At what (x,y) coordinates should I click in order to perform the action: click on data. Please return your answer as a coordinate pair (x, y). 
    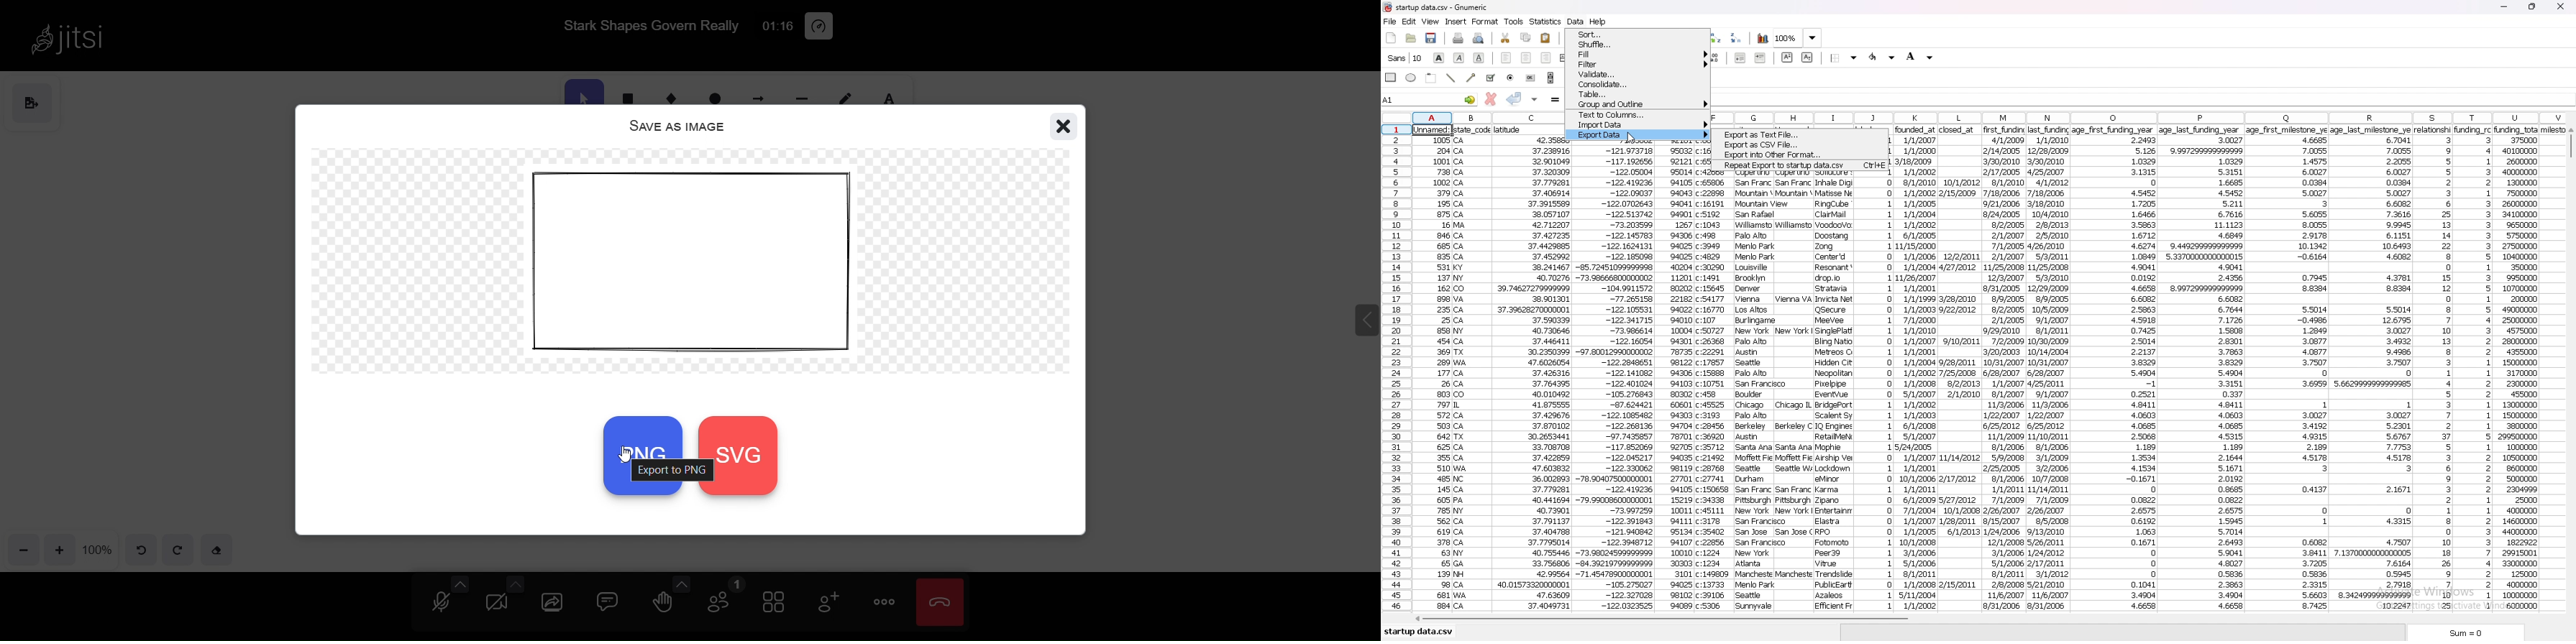
    Looking at the image, I should click on (1756, 391).